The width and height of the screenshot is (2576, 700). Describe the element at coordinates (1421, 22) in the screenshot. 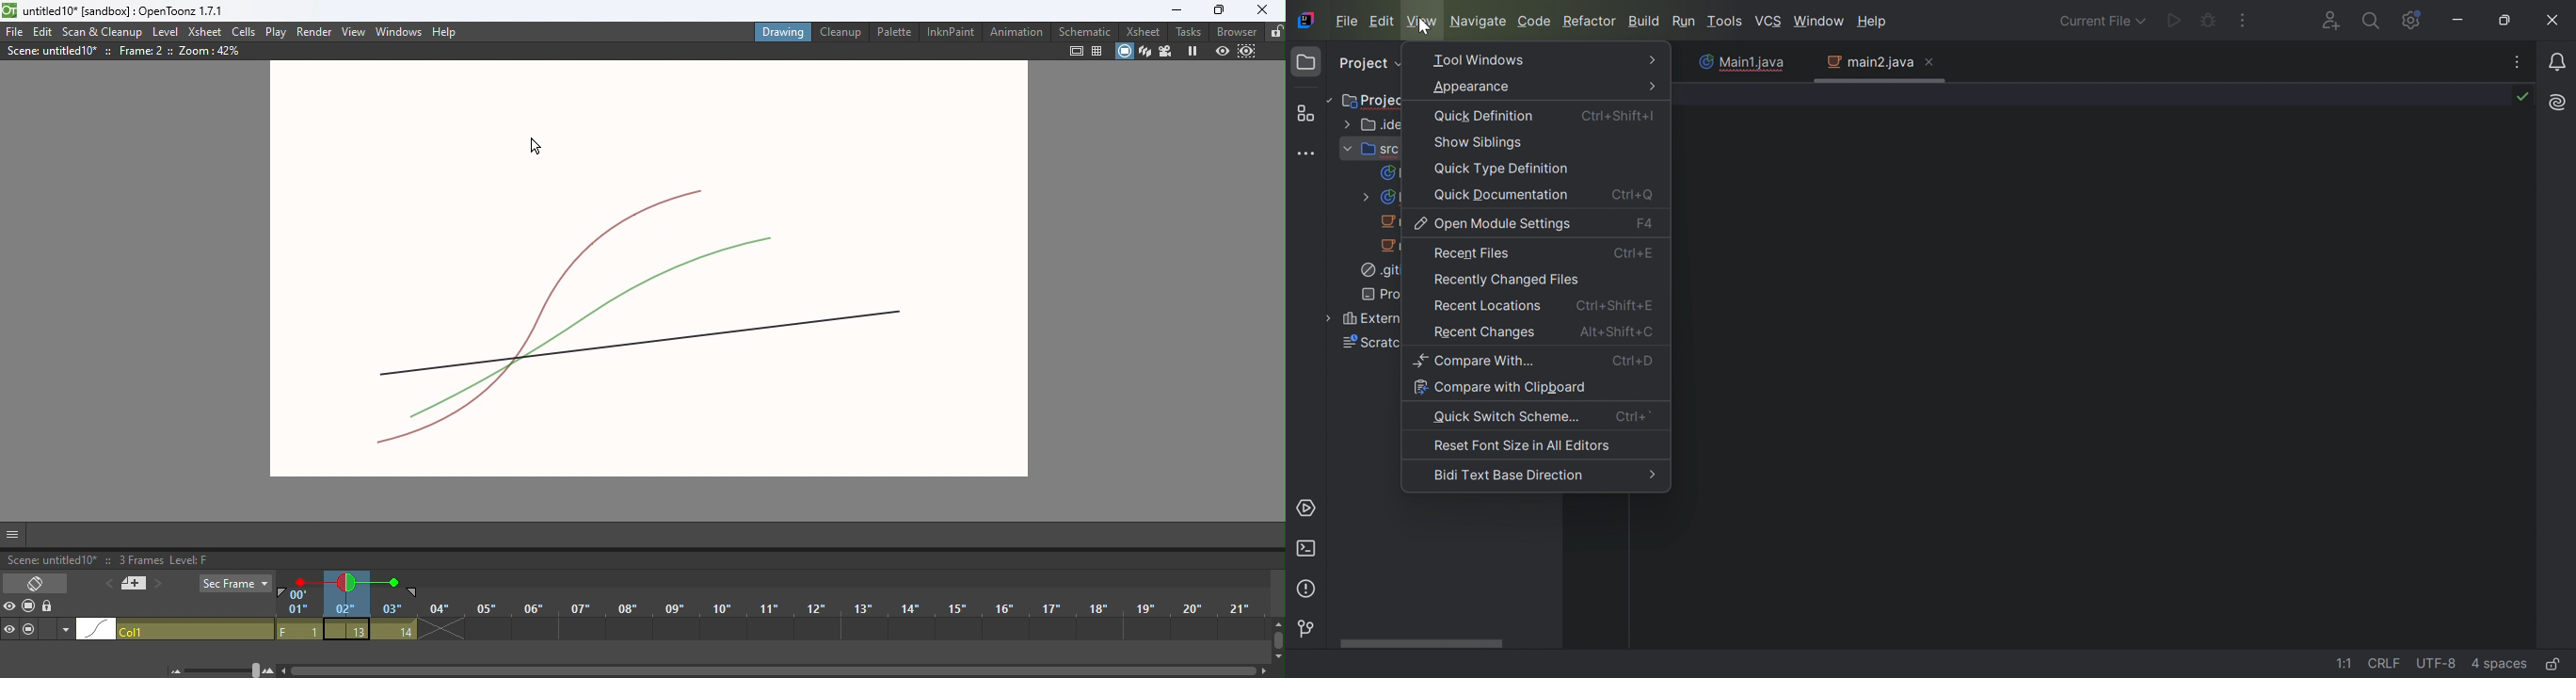

I see `View` at that location.